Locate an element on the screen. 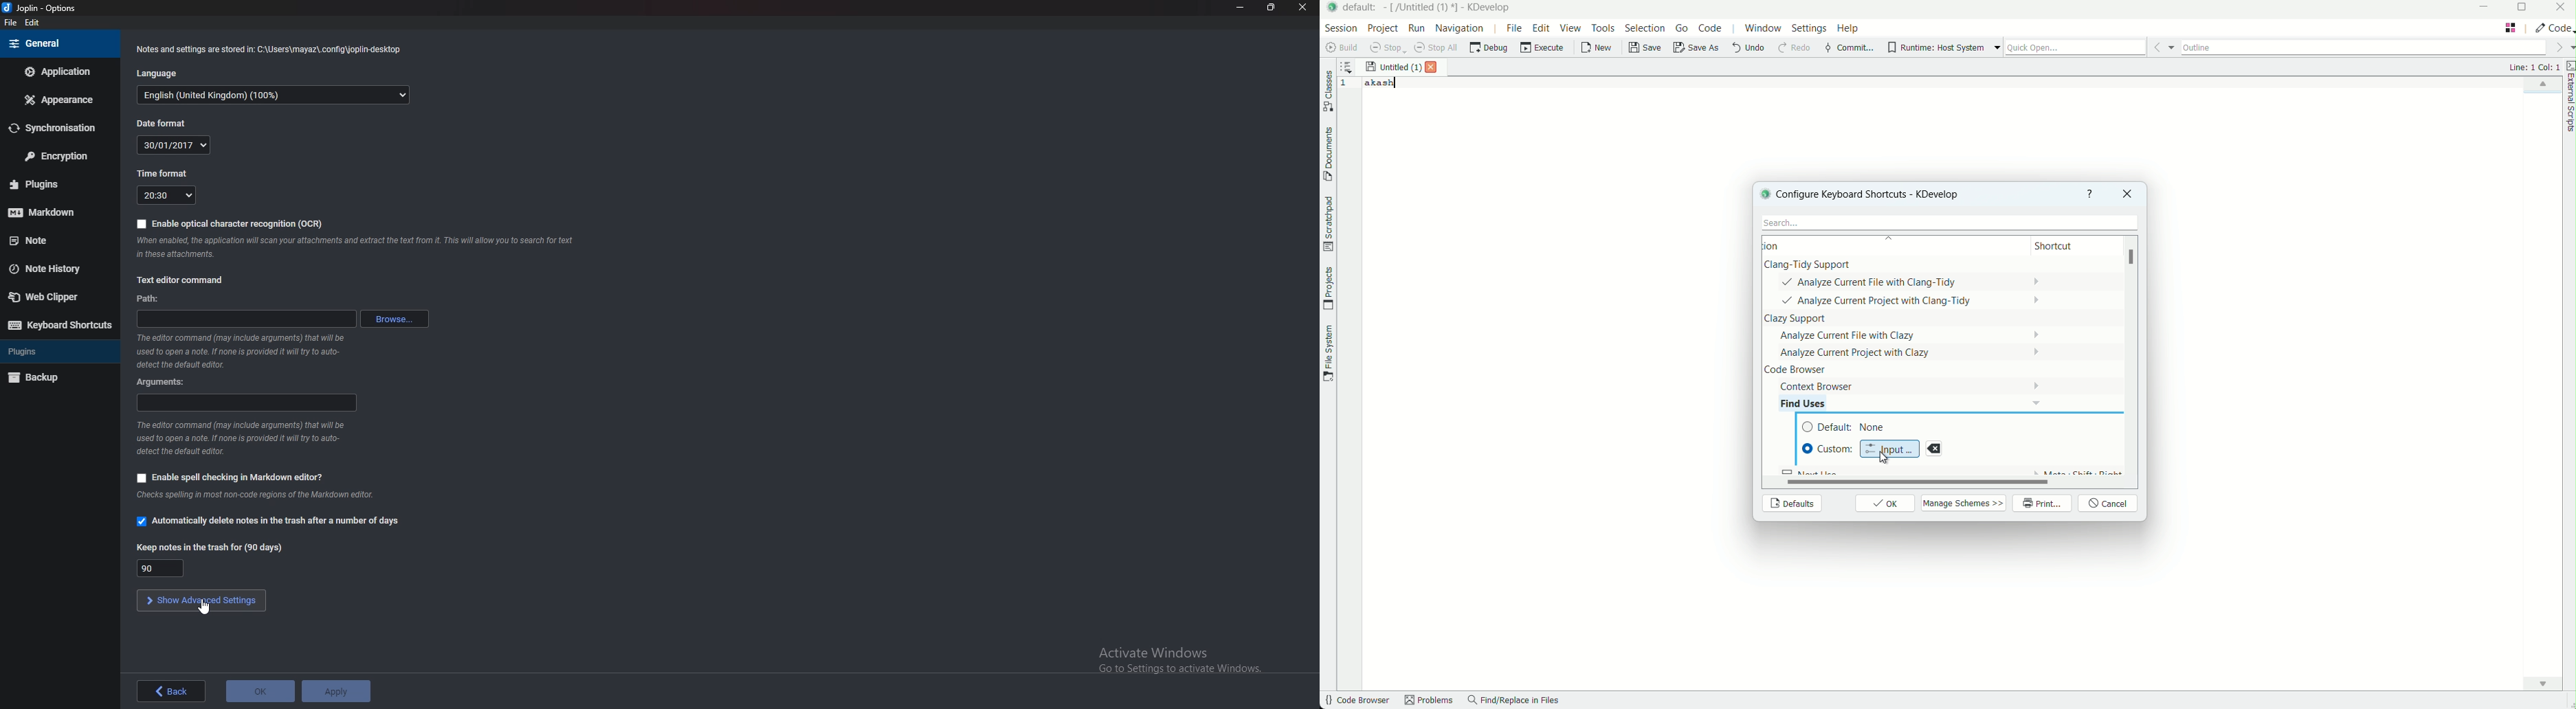 This screenshot has height=728, width=2576. activate windows is located at coordinates (1179, 667).